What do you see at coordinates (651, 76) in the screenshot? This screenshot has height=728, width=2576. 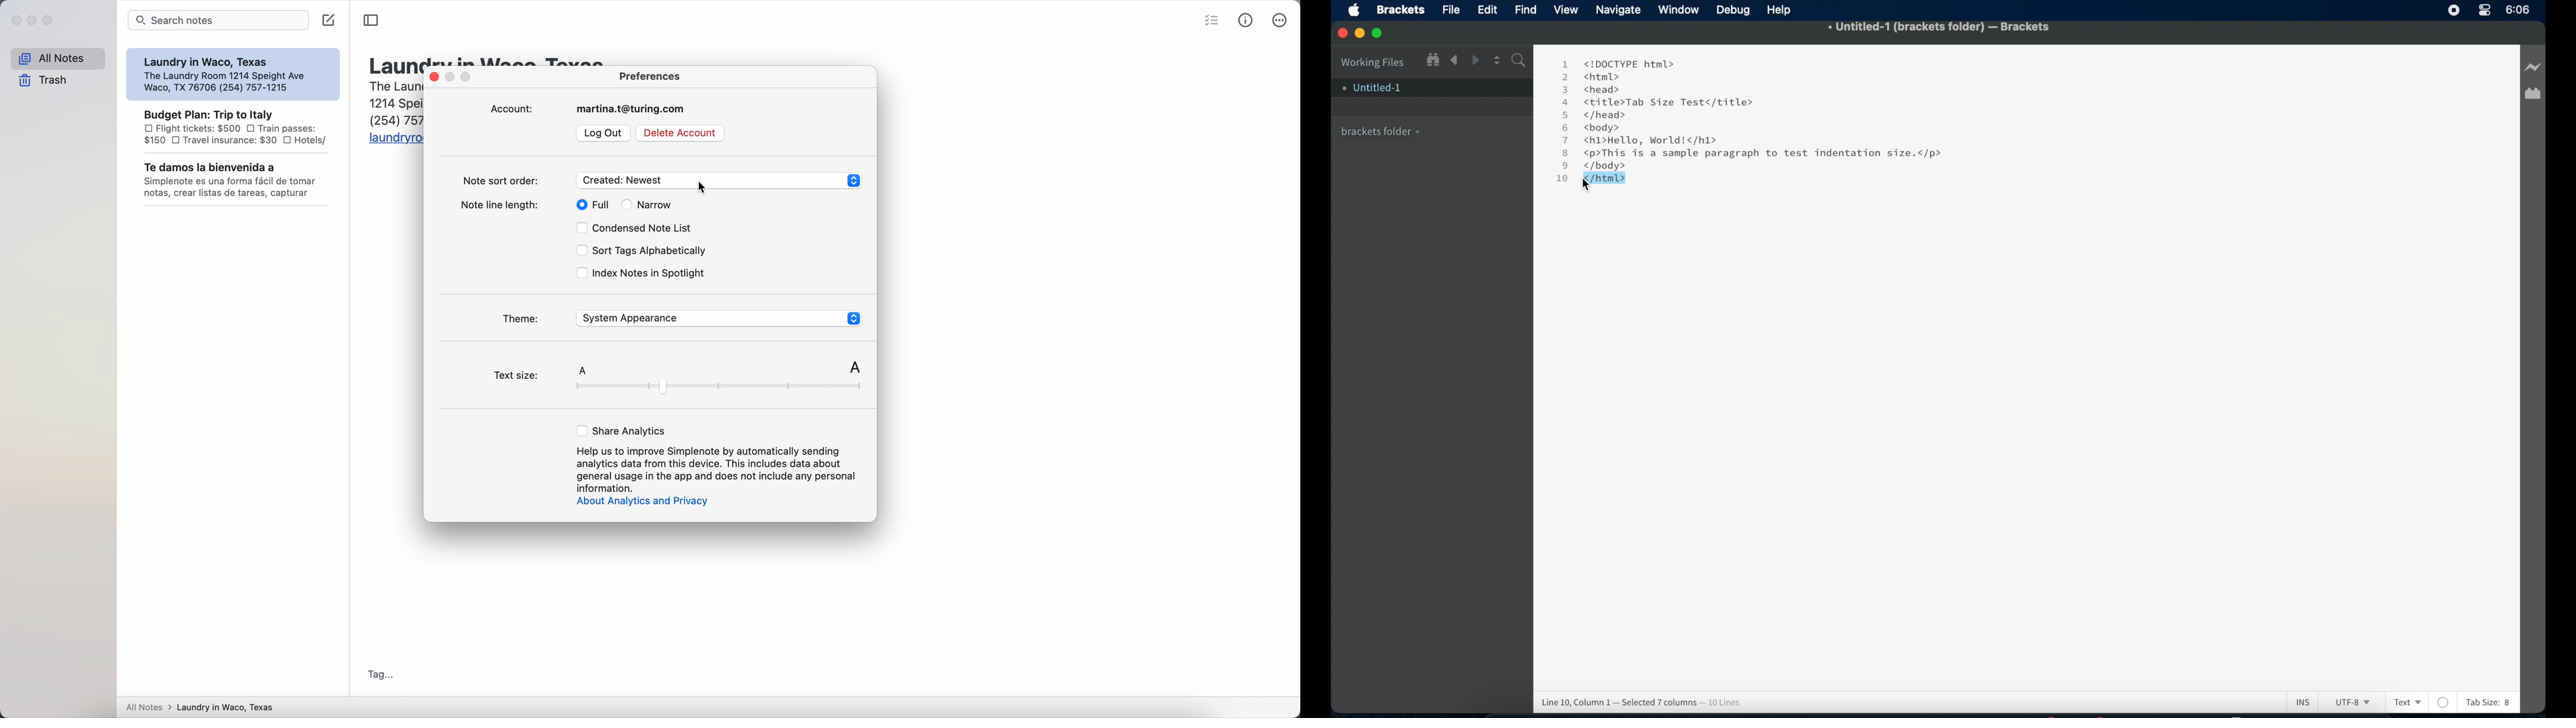 I see `preferences` at bounding box center [651, 76].